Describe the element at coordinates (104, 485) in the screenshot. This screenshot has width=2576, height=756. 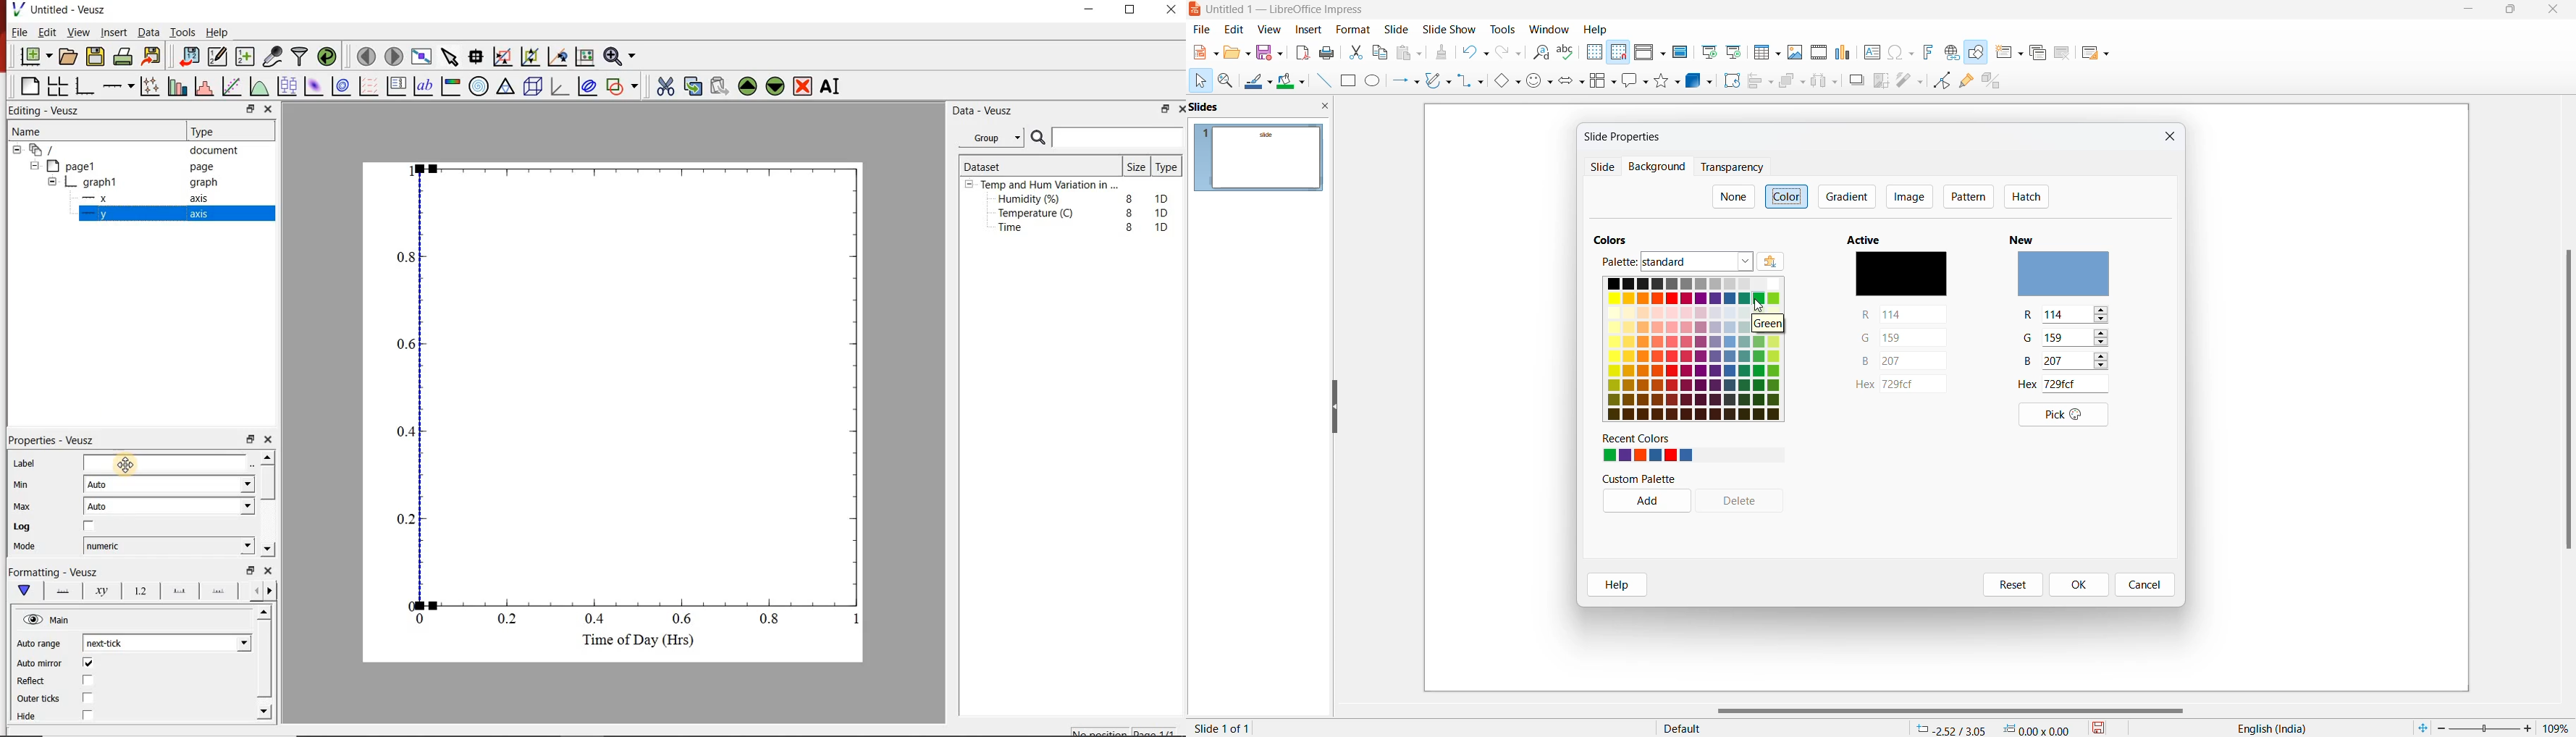
I see `Auto` at that location.